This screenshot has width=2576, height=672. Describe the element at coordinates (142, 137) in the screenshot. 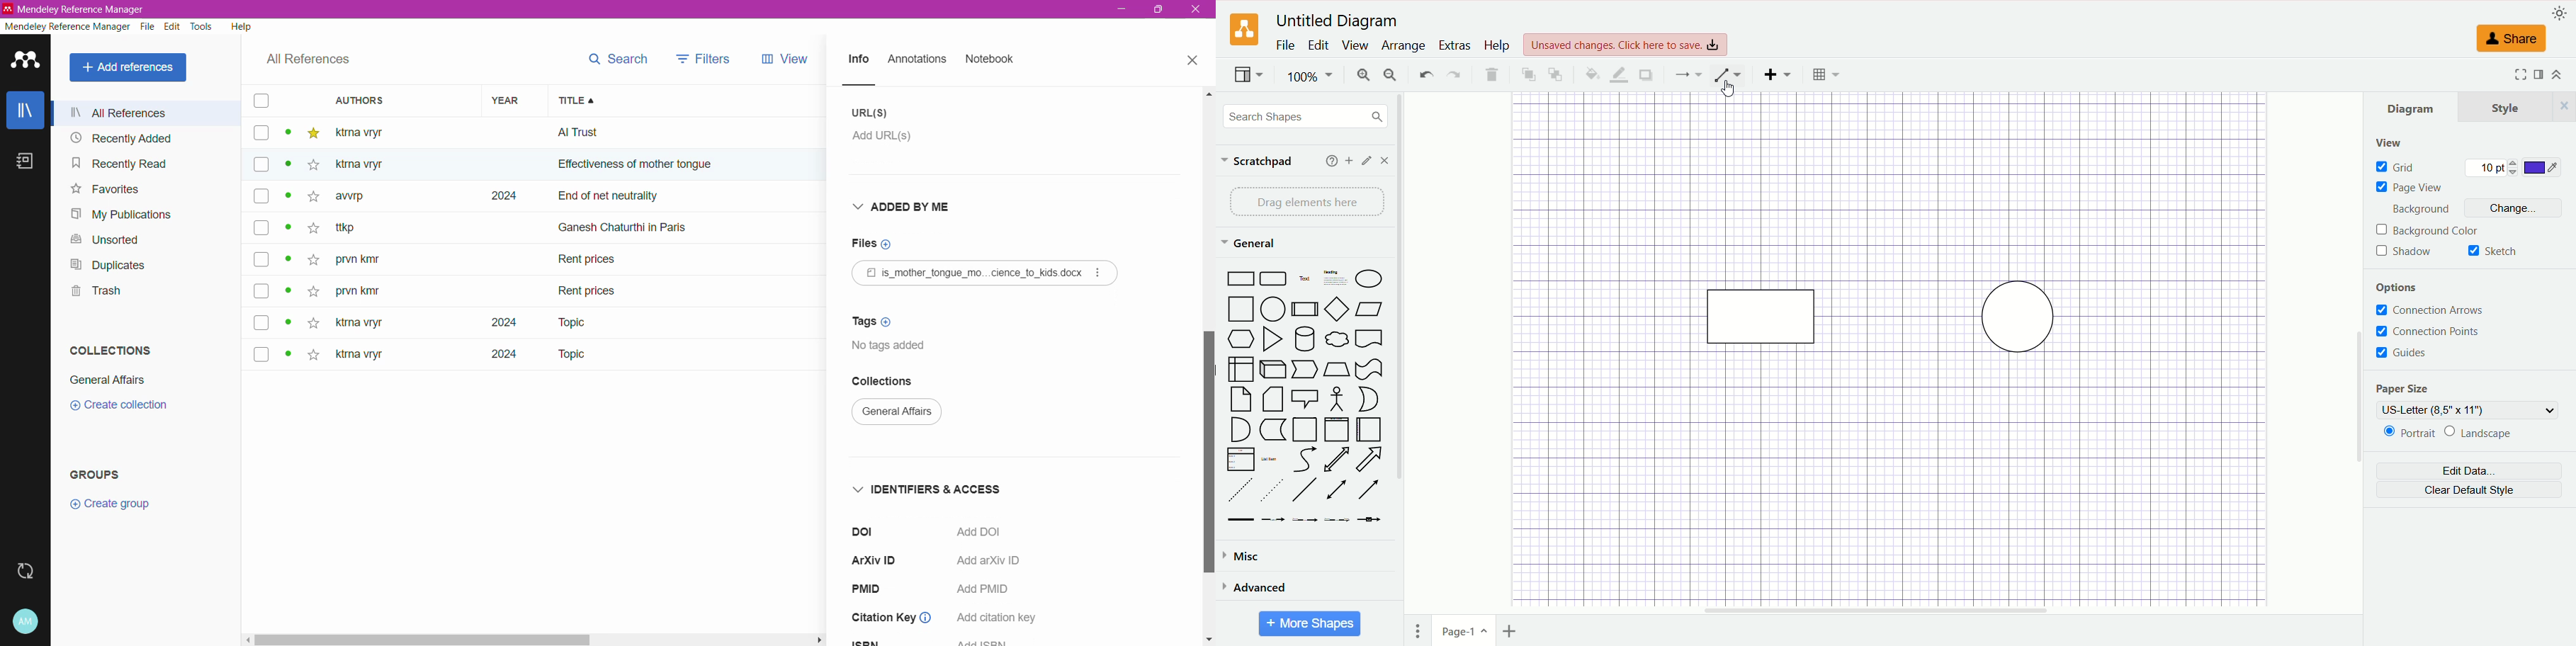

I see `Recently Added` at that location.